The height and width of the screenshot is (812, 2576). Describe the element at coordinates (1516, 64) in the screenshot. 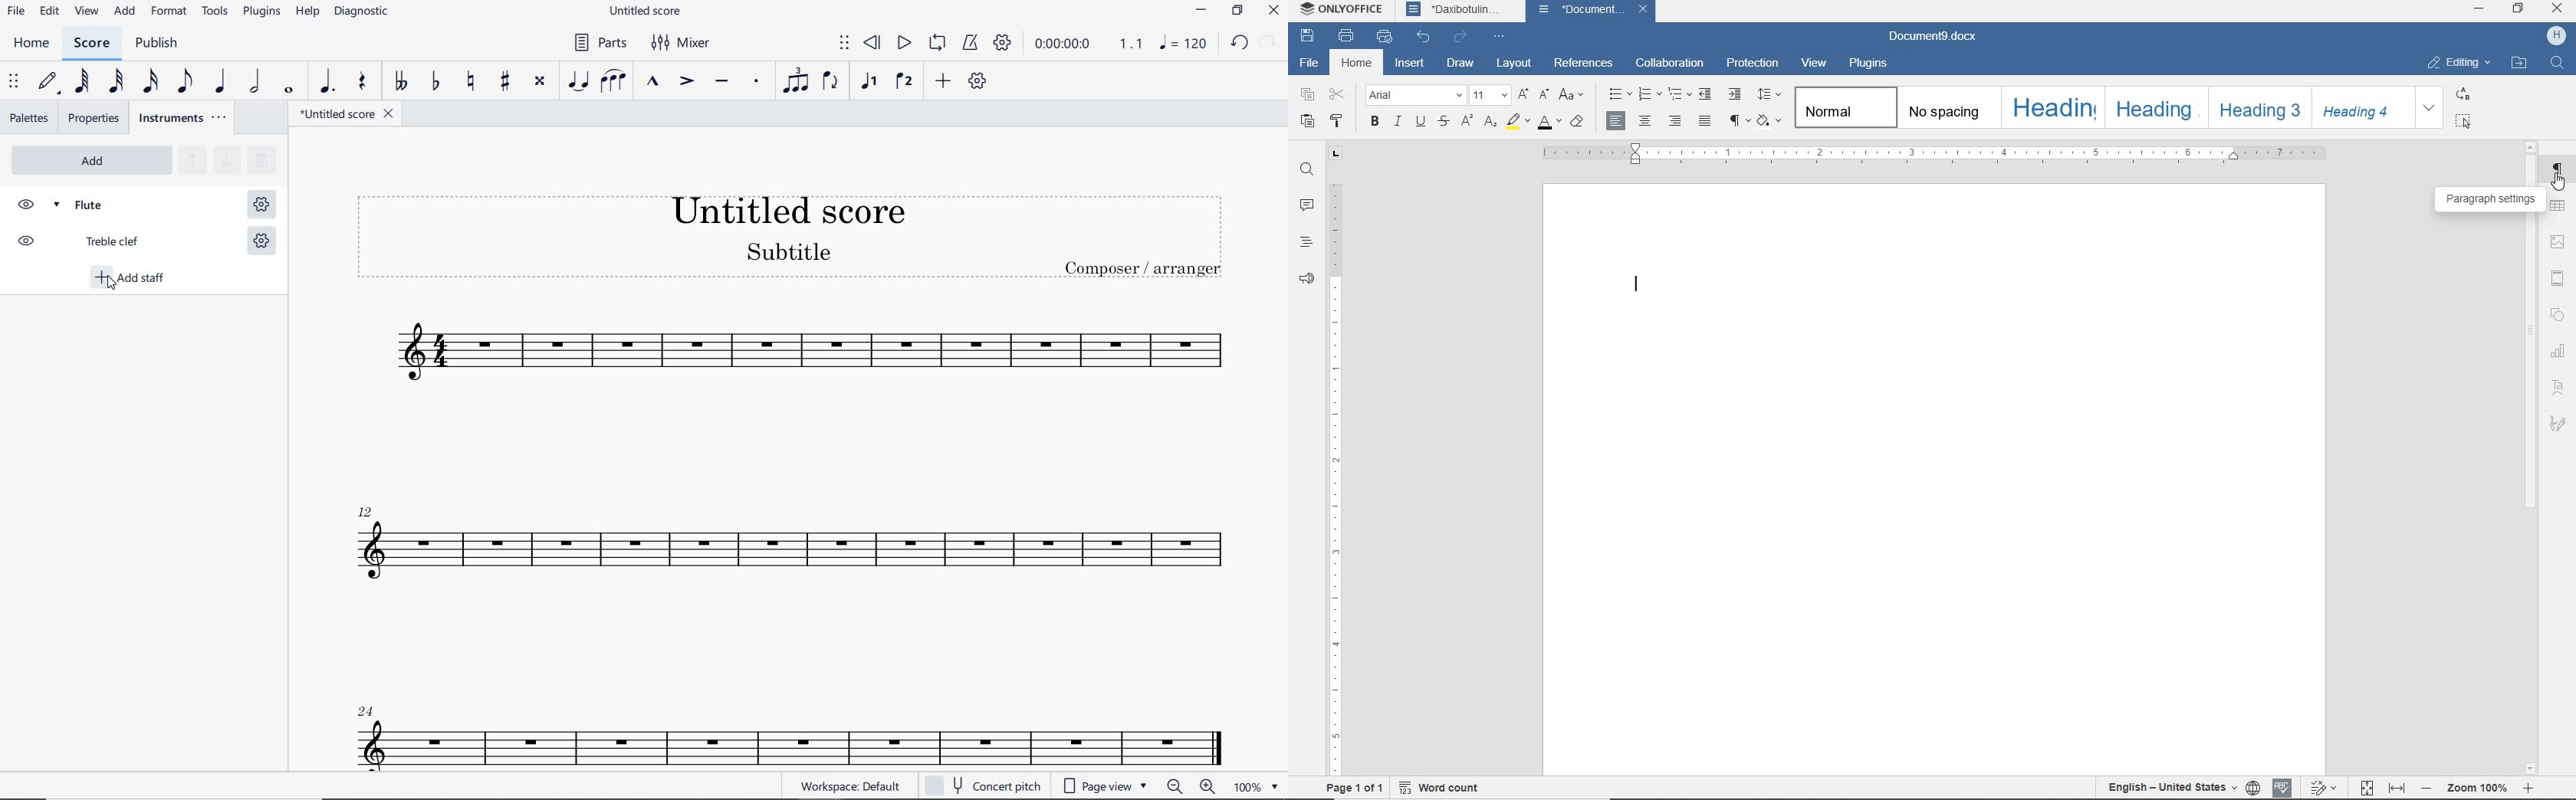

I see `layout` at that location.